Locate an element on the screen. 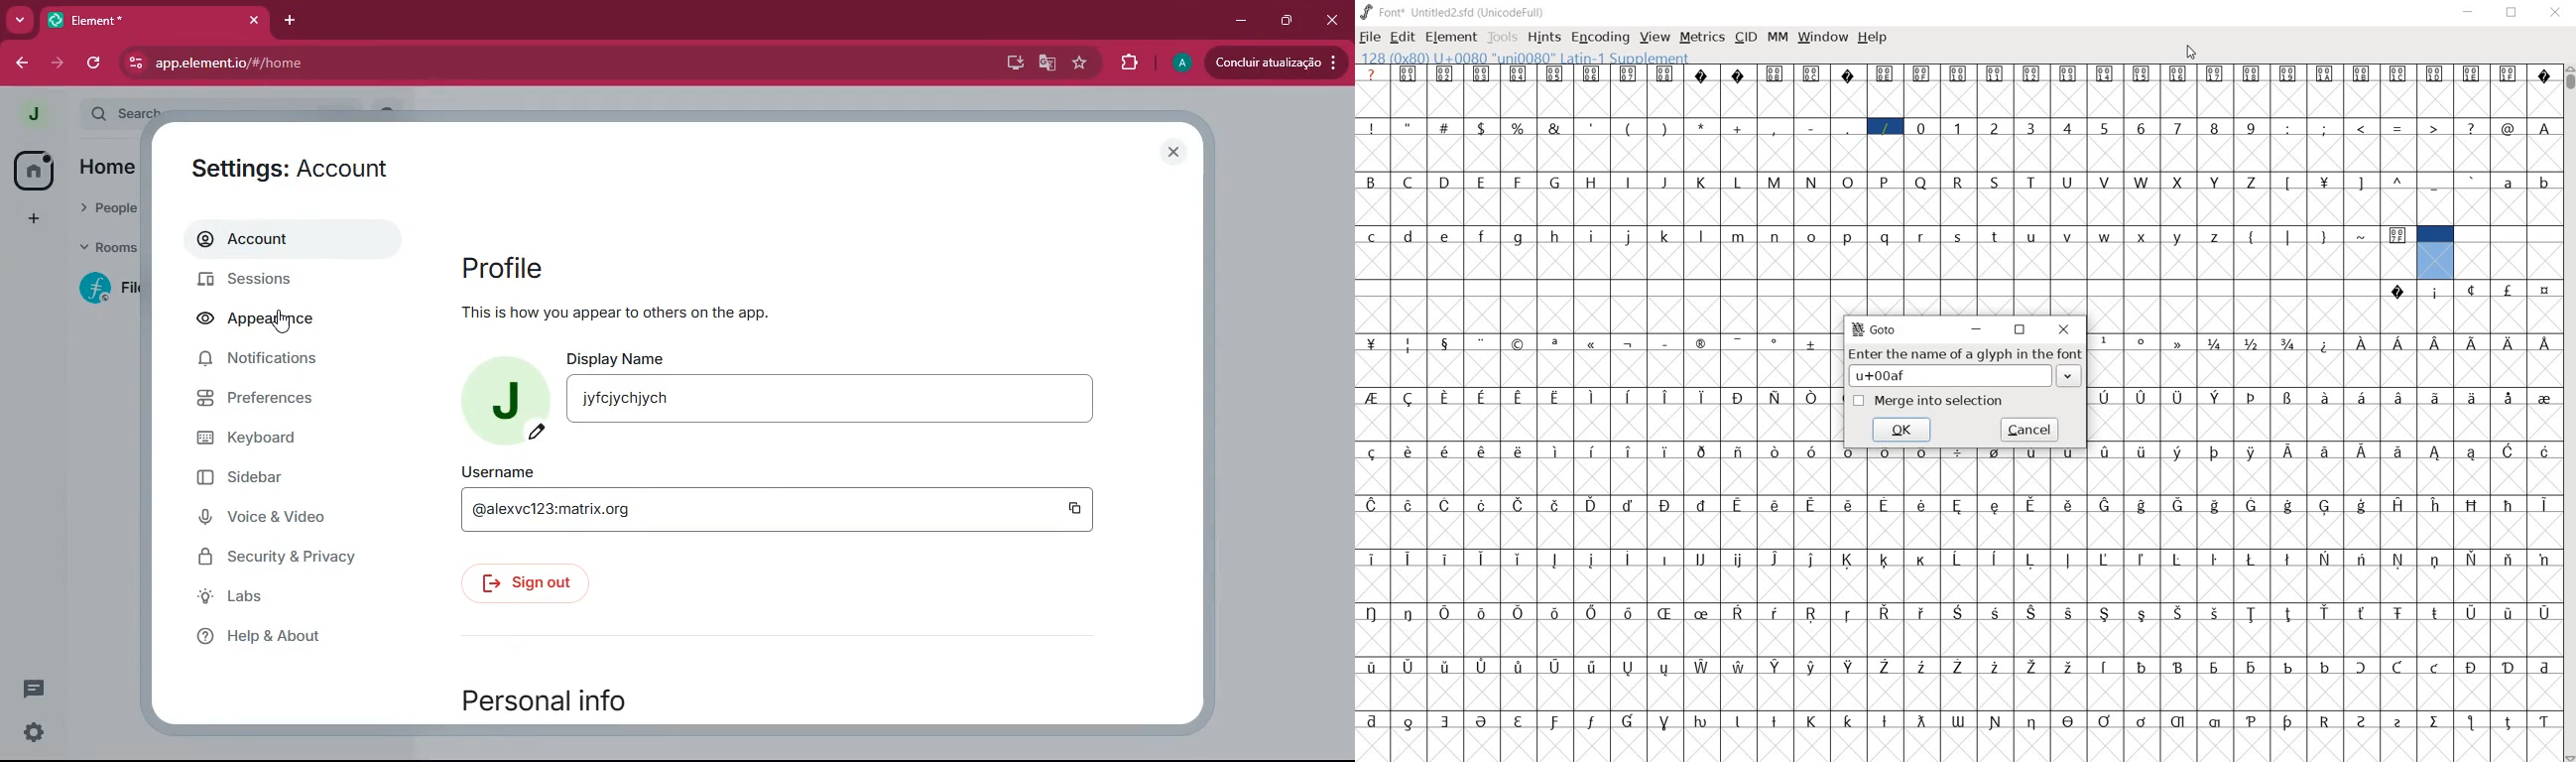 The width and height of the screenshot is (2576, 784). cancel is located at coordinates (2030, 428).